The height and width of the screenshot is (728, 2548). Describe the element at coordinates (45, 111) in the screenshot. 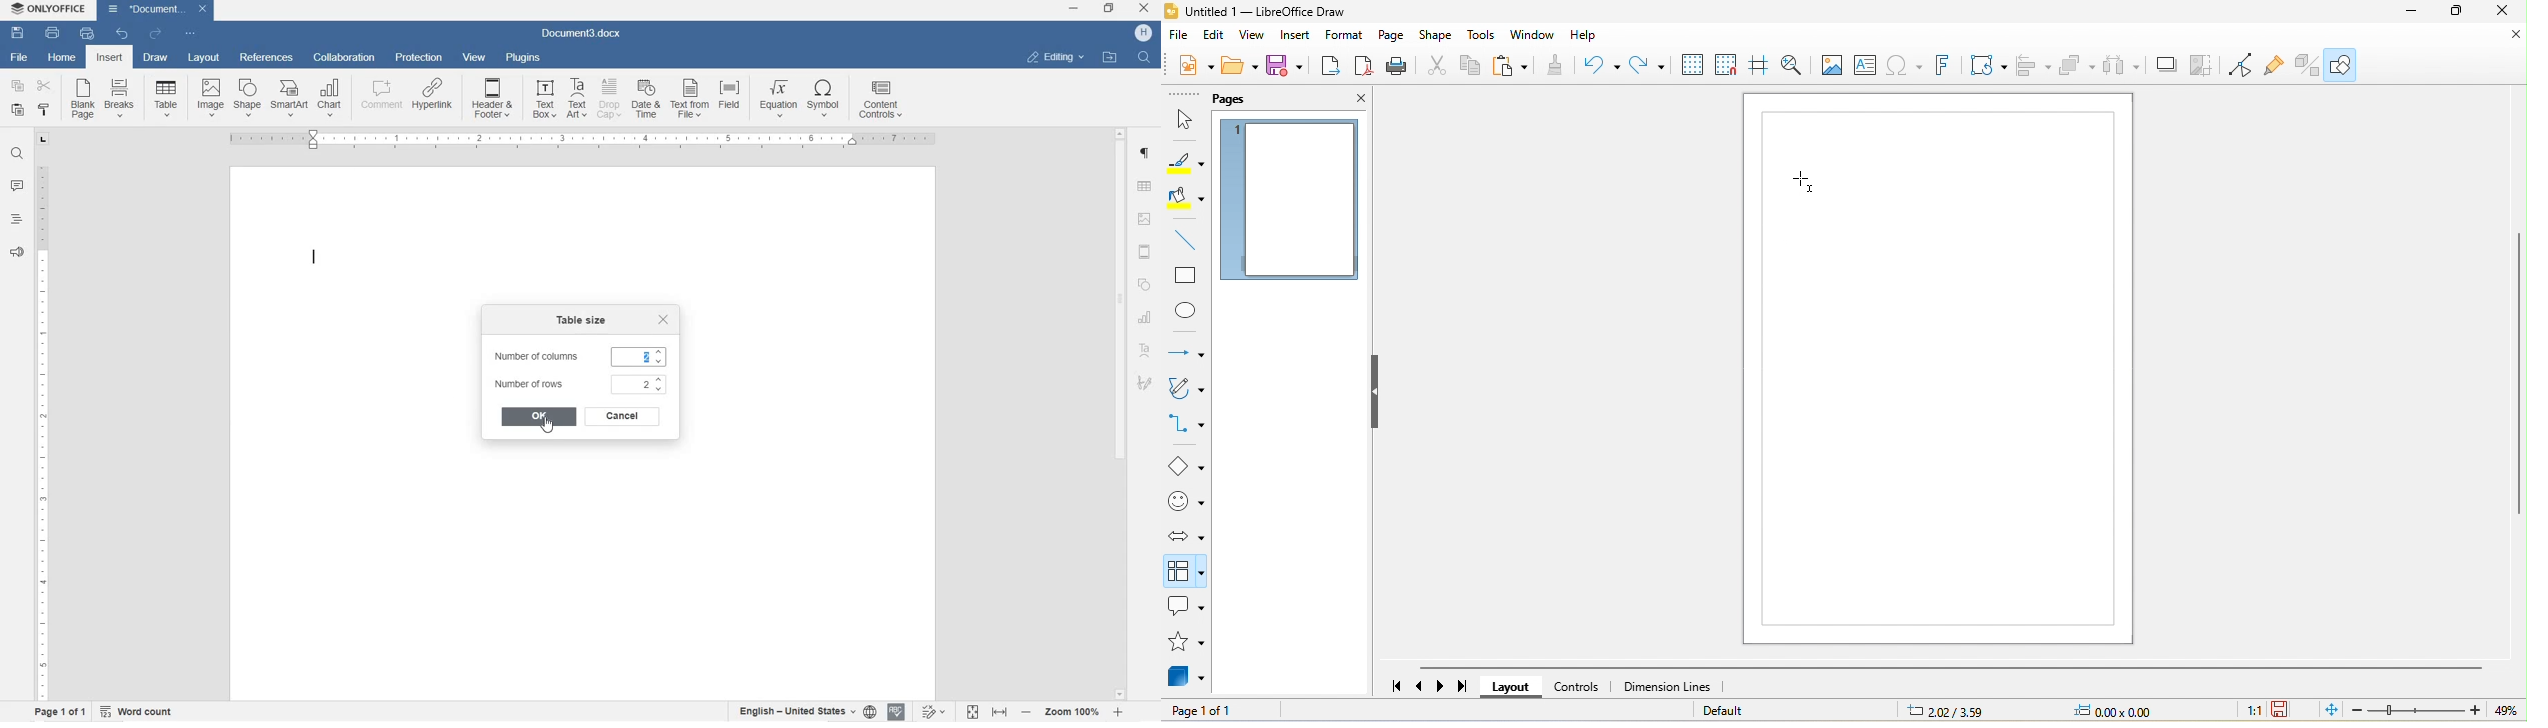

I see `COPY STYLE` at that location.